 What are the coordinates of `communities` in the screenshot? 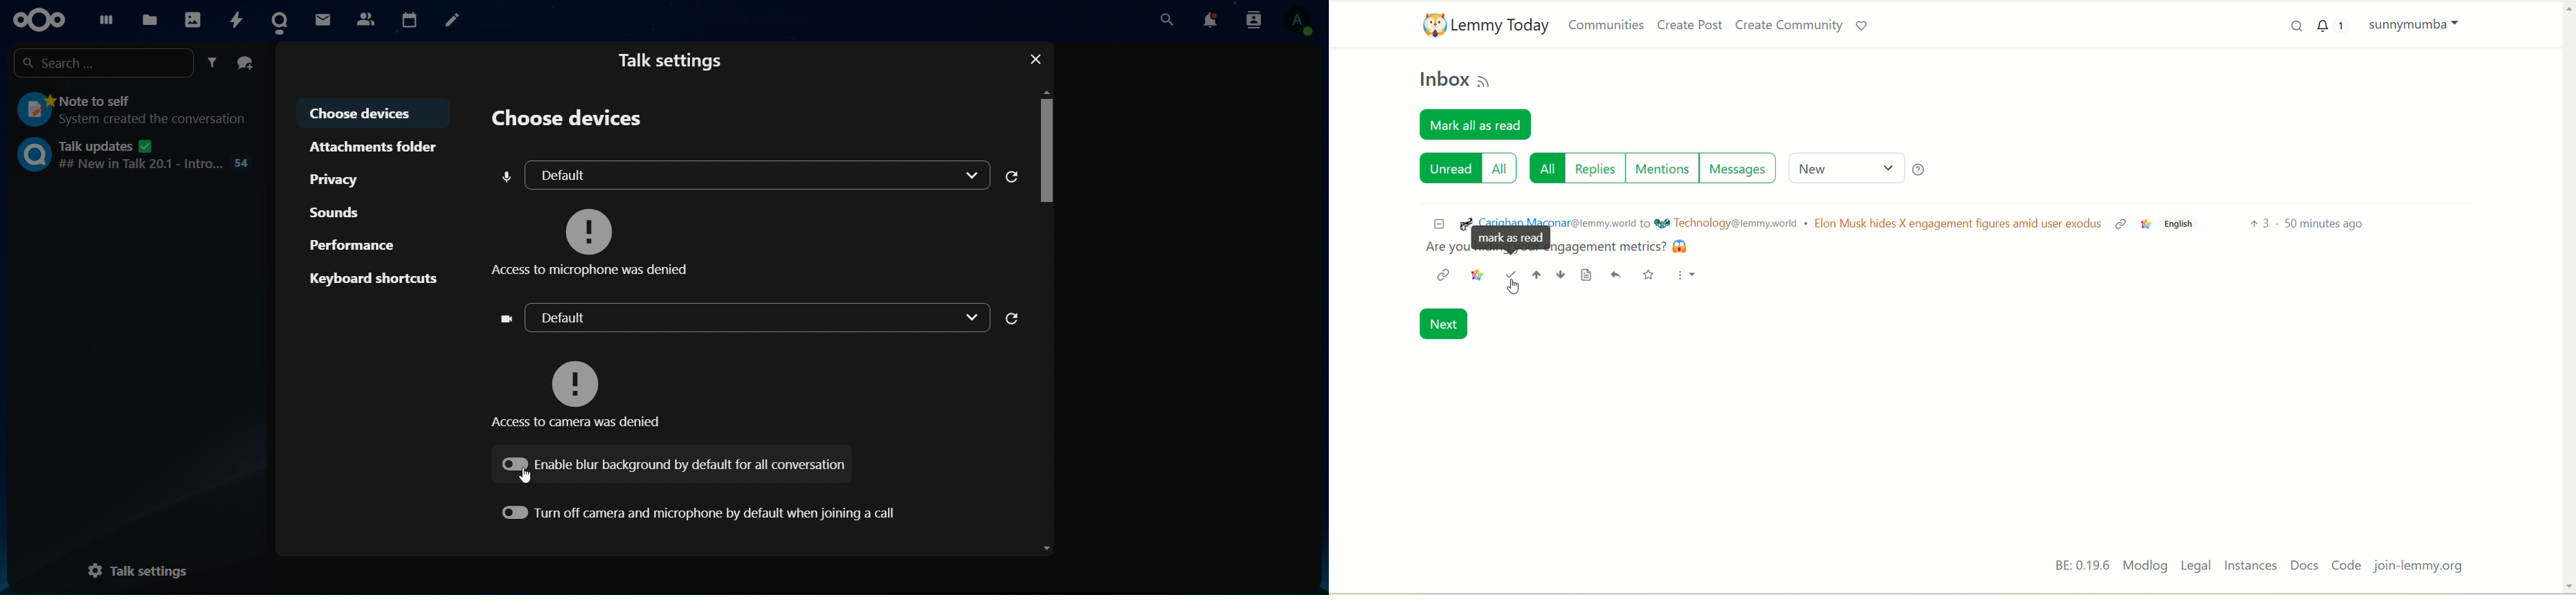 It's located at (1609, 25).